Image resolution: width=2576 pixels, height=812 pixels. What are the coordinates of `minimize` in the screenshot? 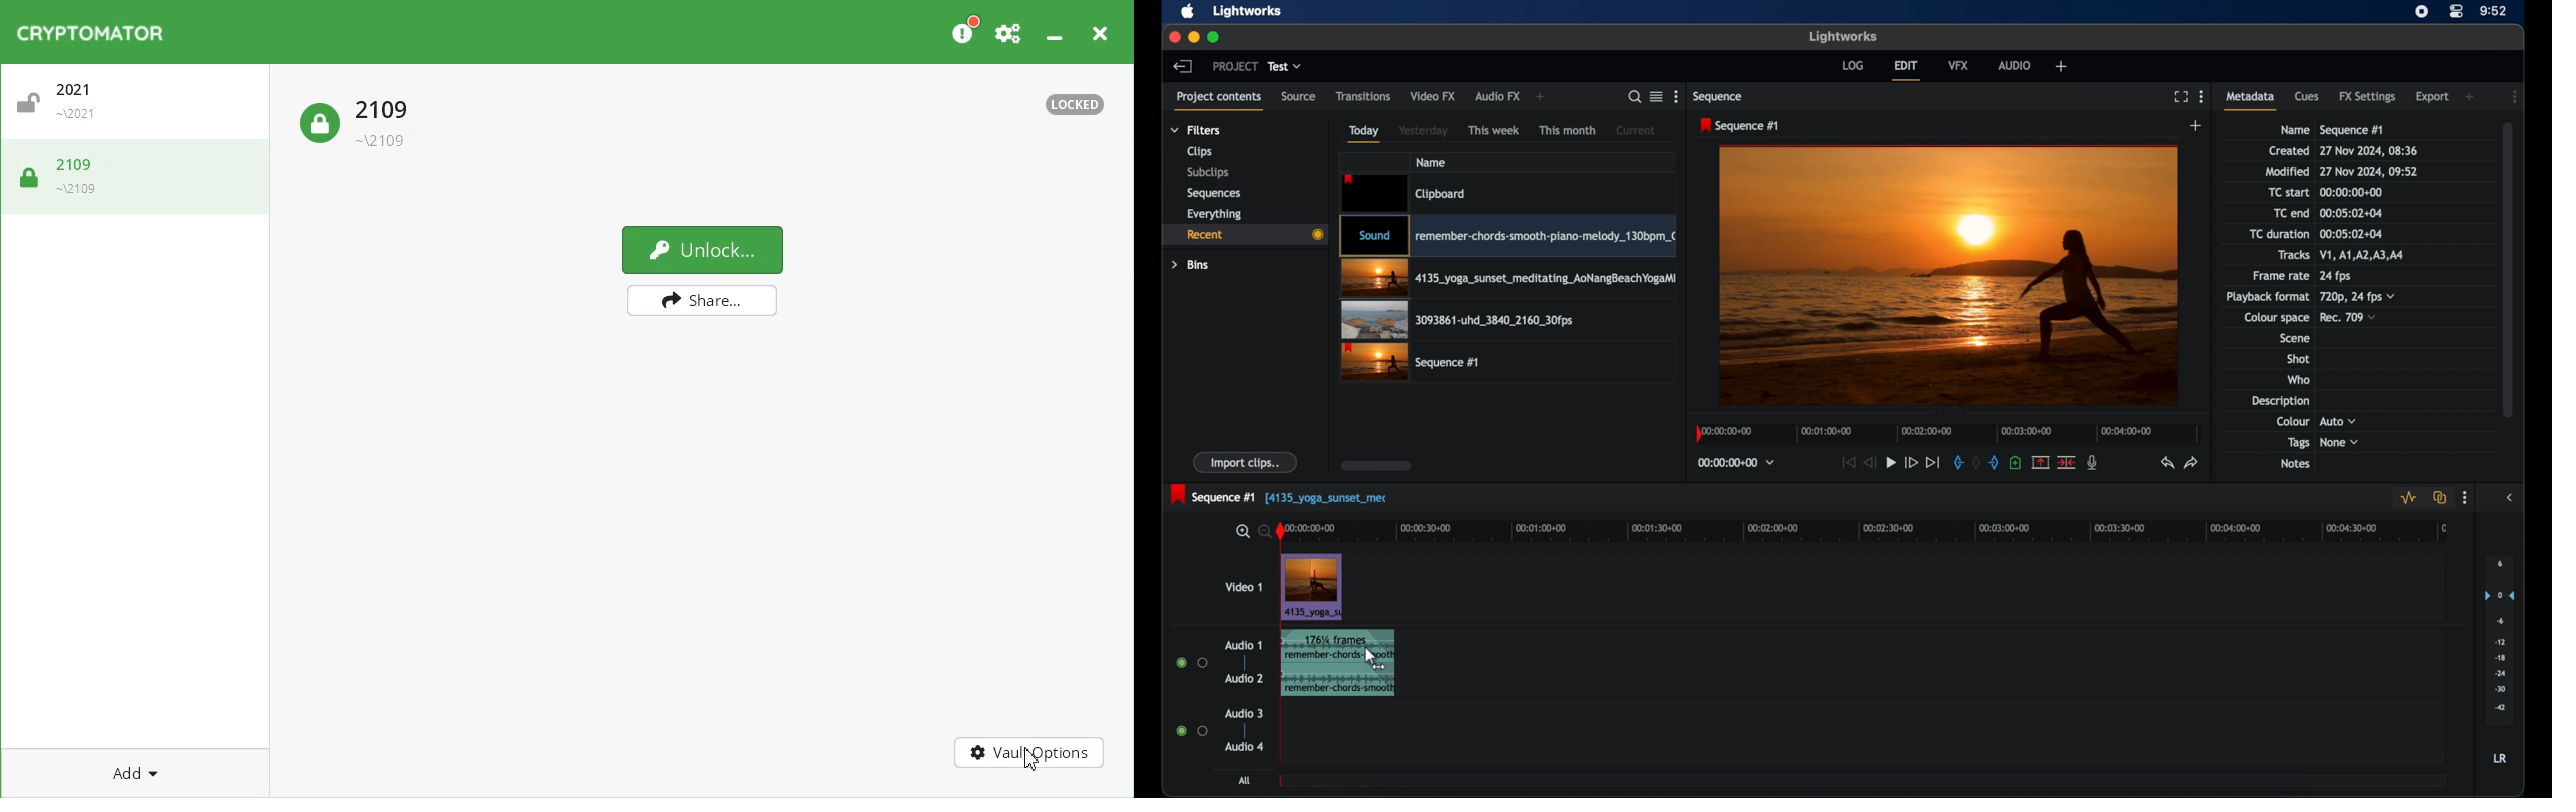 It's located at (1193, 37).